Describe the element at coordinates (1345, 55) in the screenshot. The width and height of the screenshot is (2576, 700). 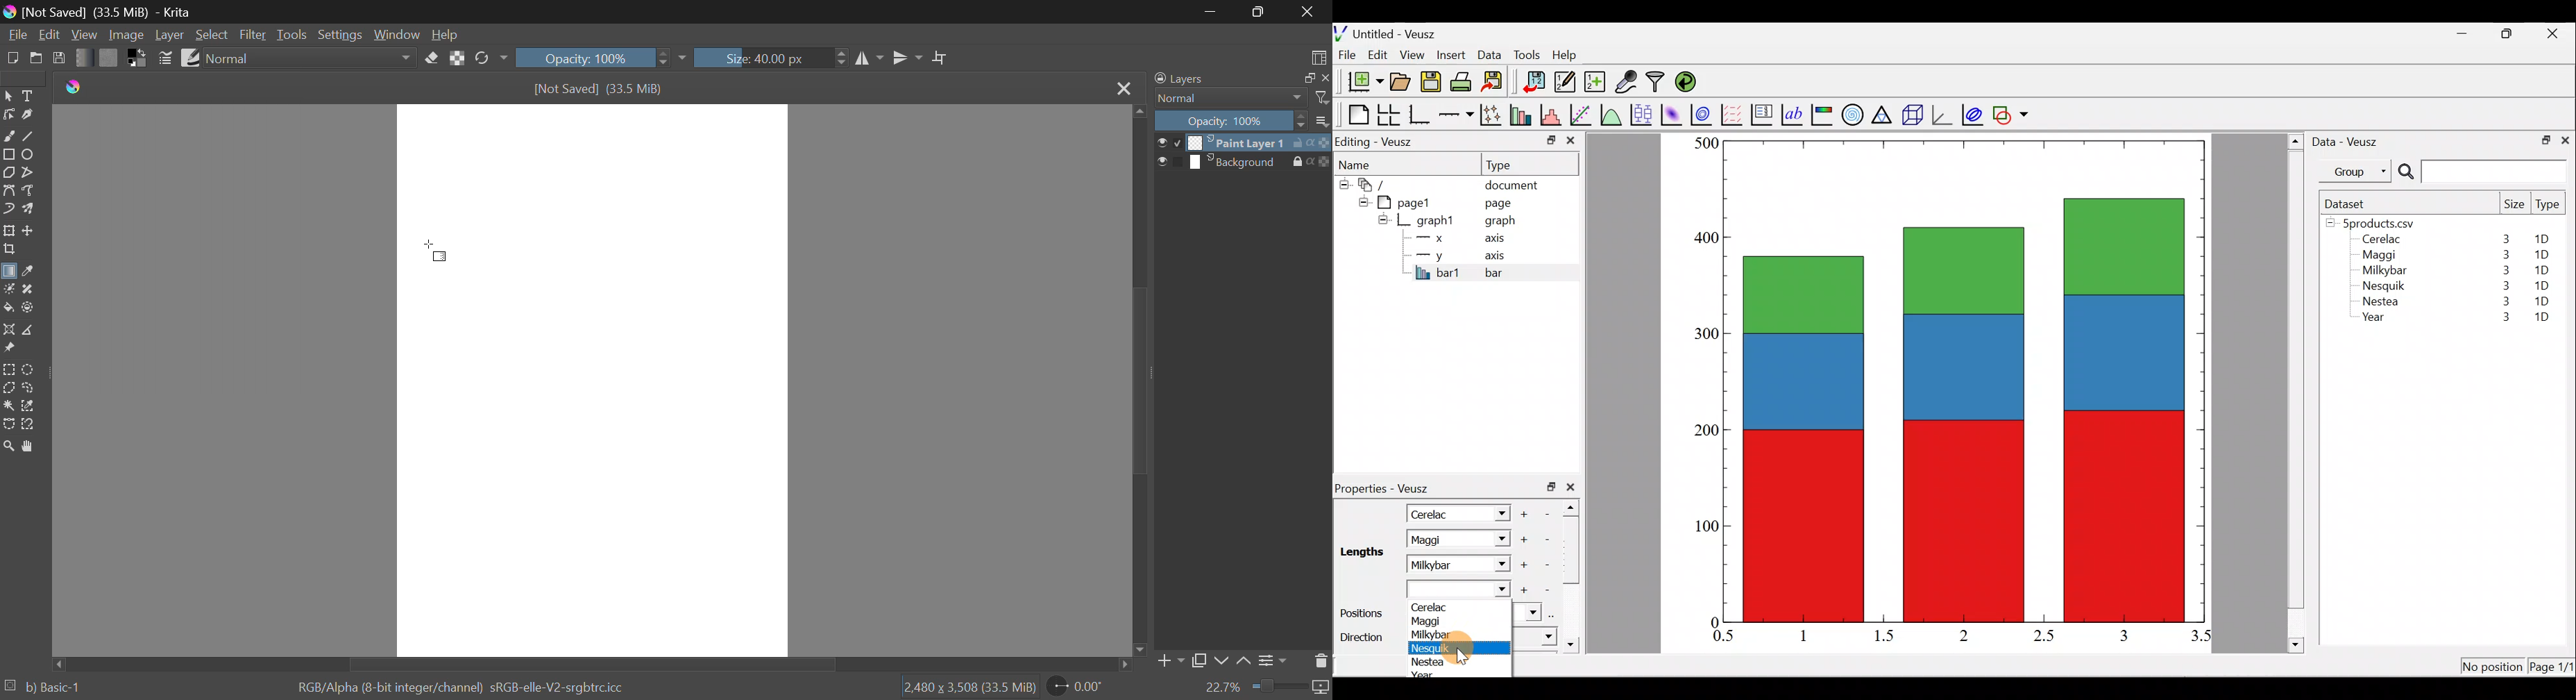
I see `File` at that location.